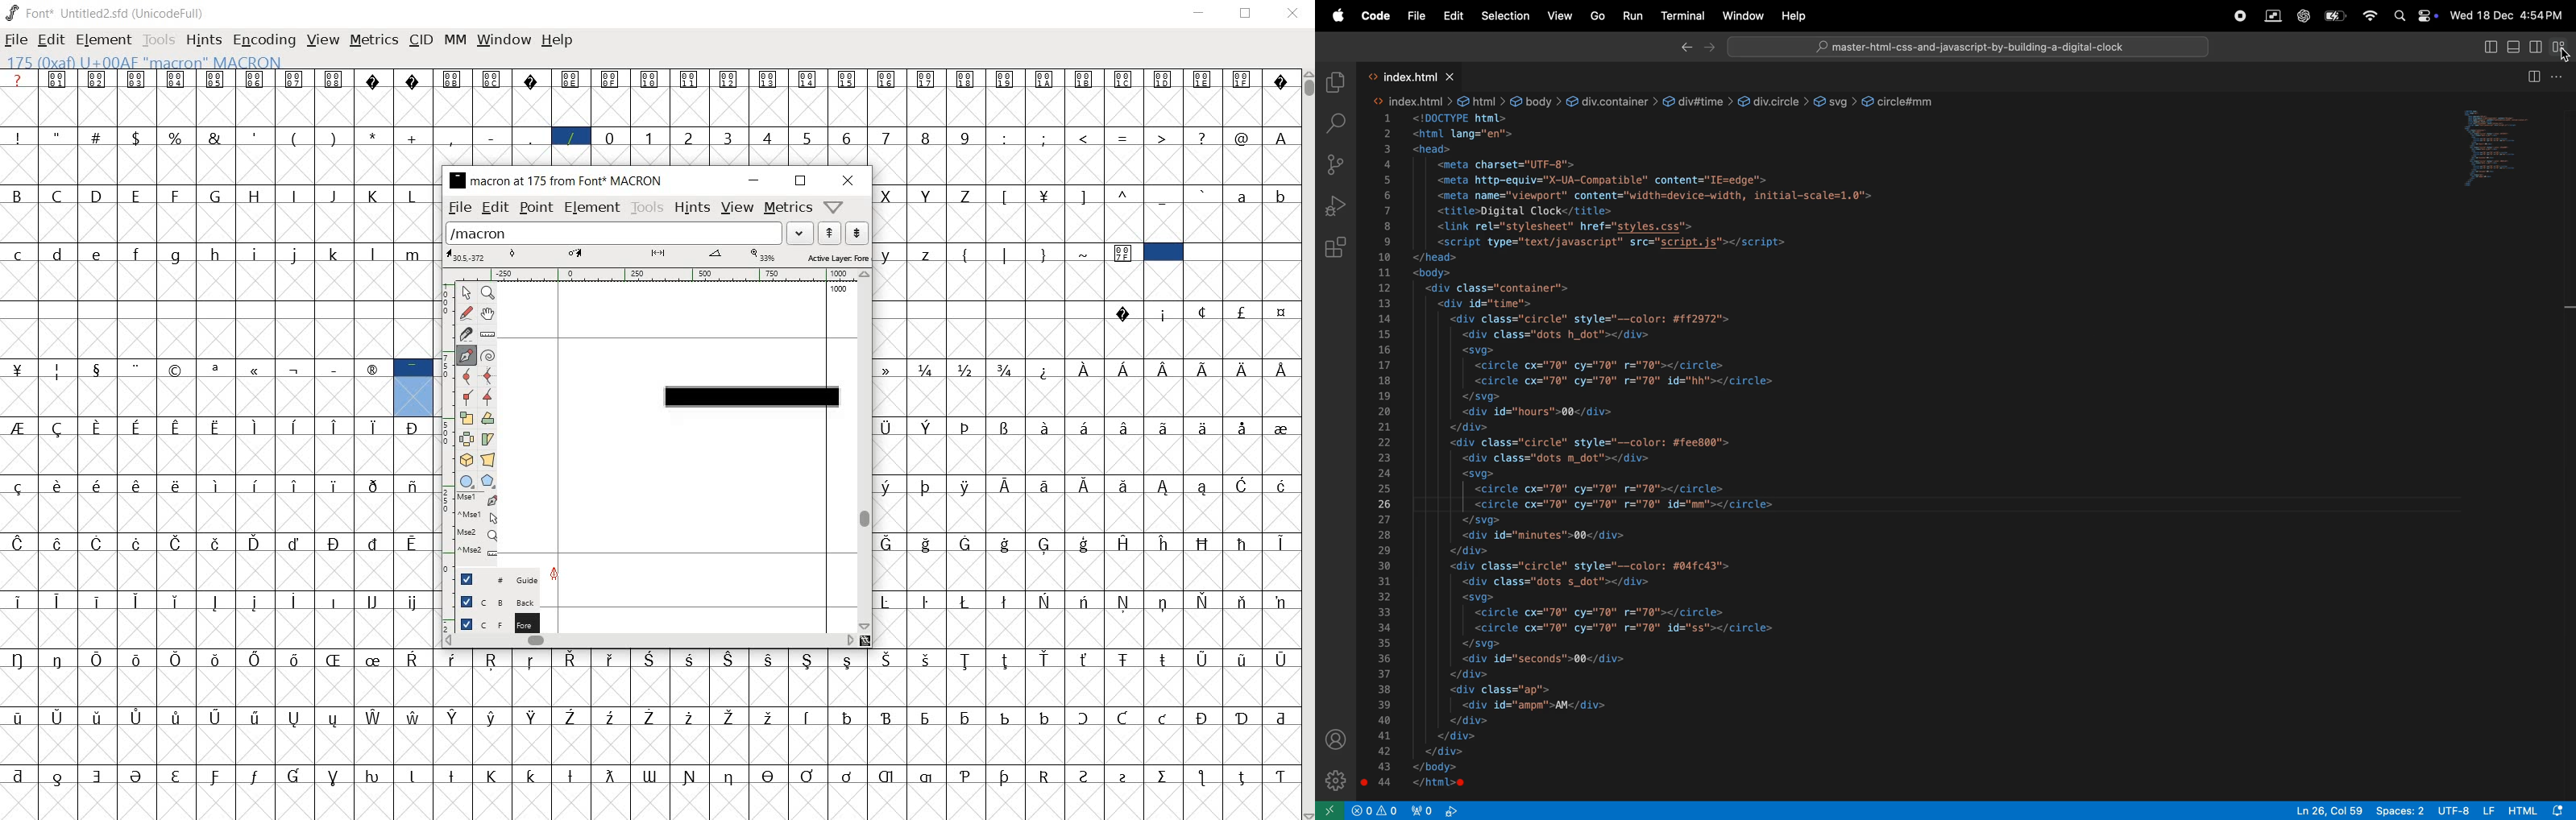 Image resolution: width=2576 pixels, height=840 pixels. I want to click on polygon/star, so click(489, 481).